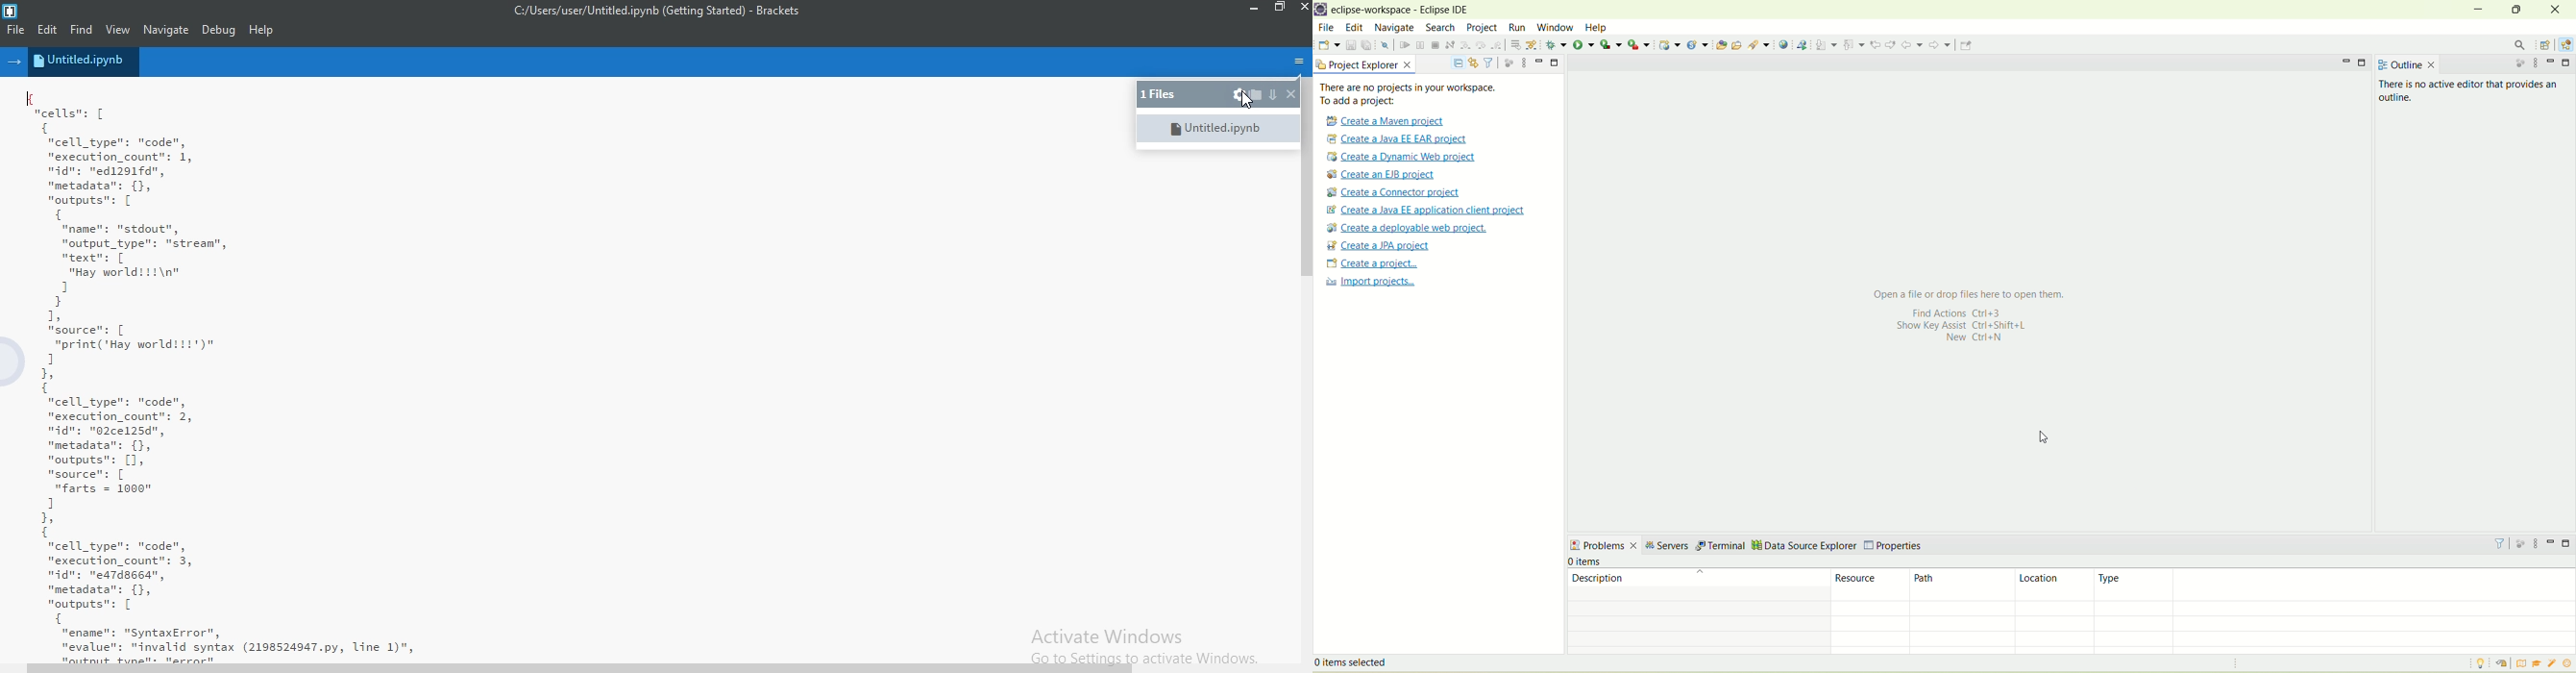 The image size is (2576, 700). What do you see at coordinates (581, 668) in the screenshot?
I see `scroll bar` at bounding box center [581, 668].